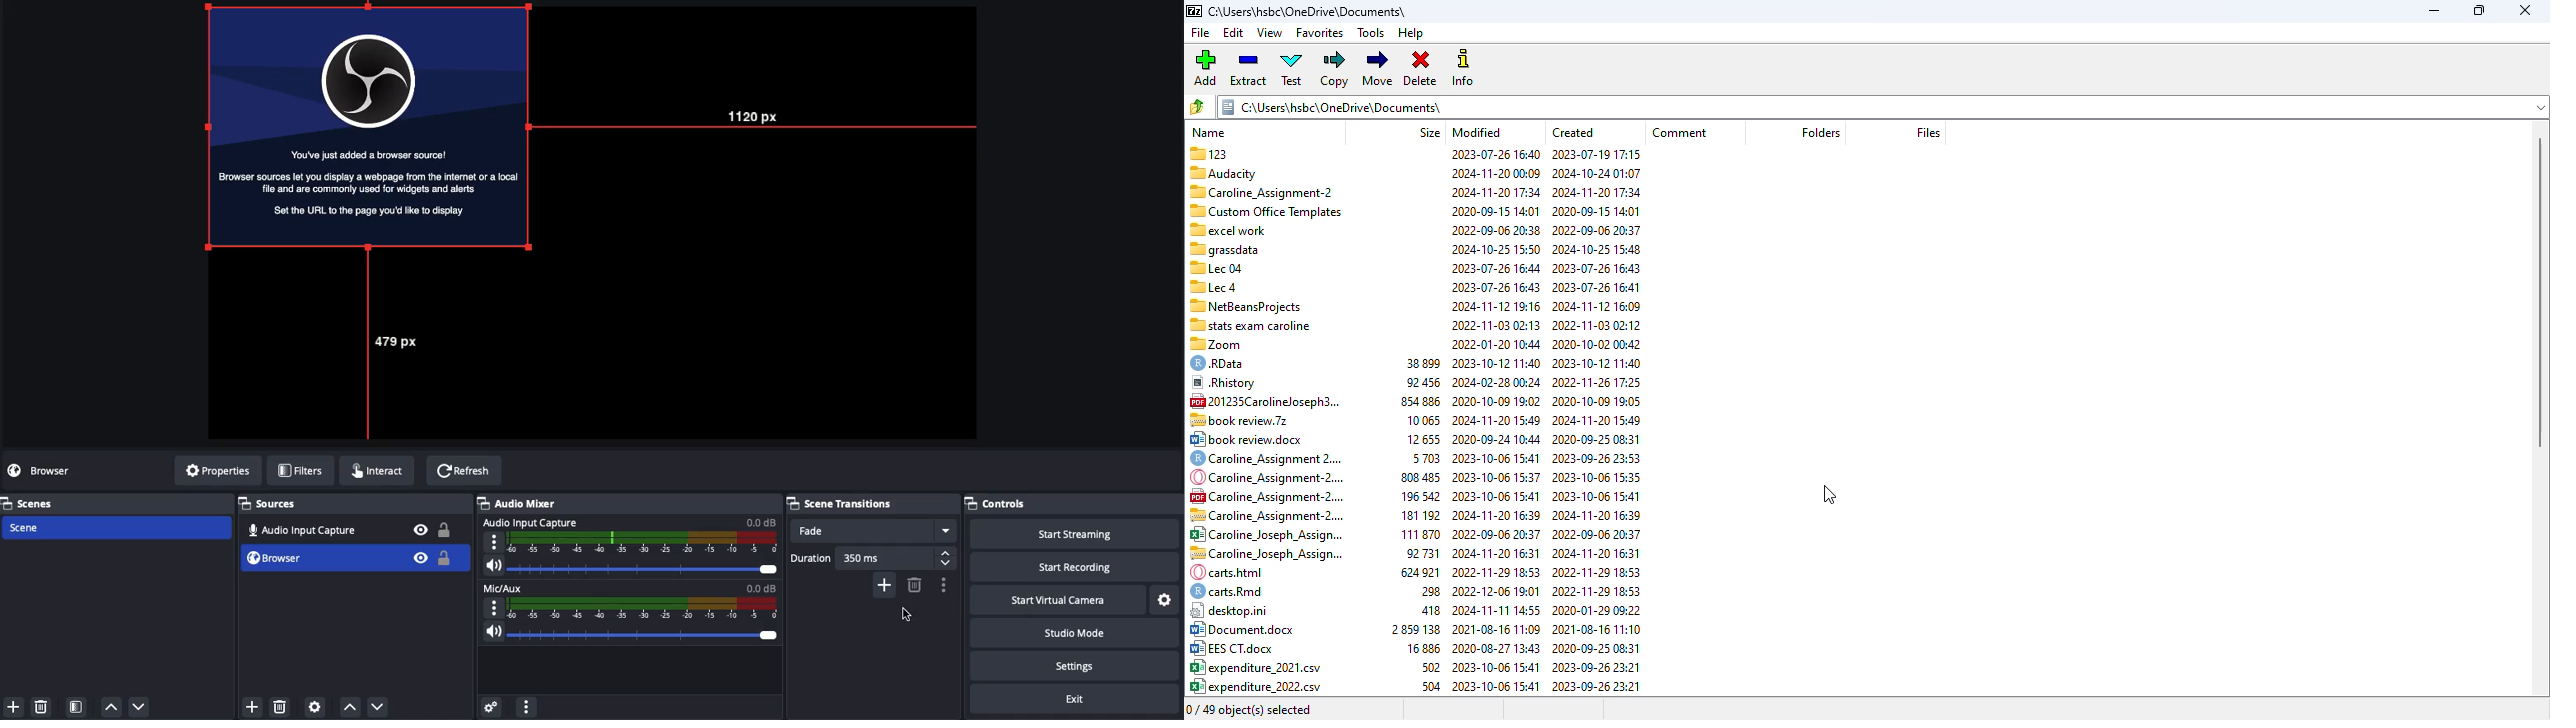  I want to click on help, so click(1411, 33).